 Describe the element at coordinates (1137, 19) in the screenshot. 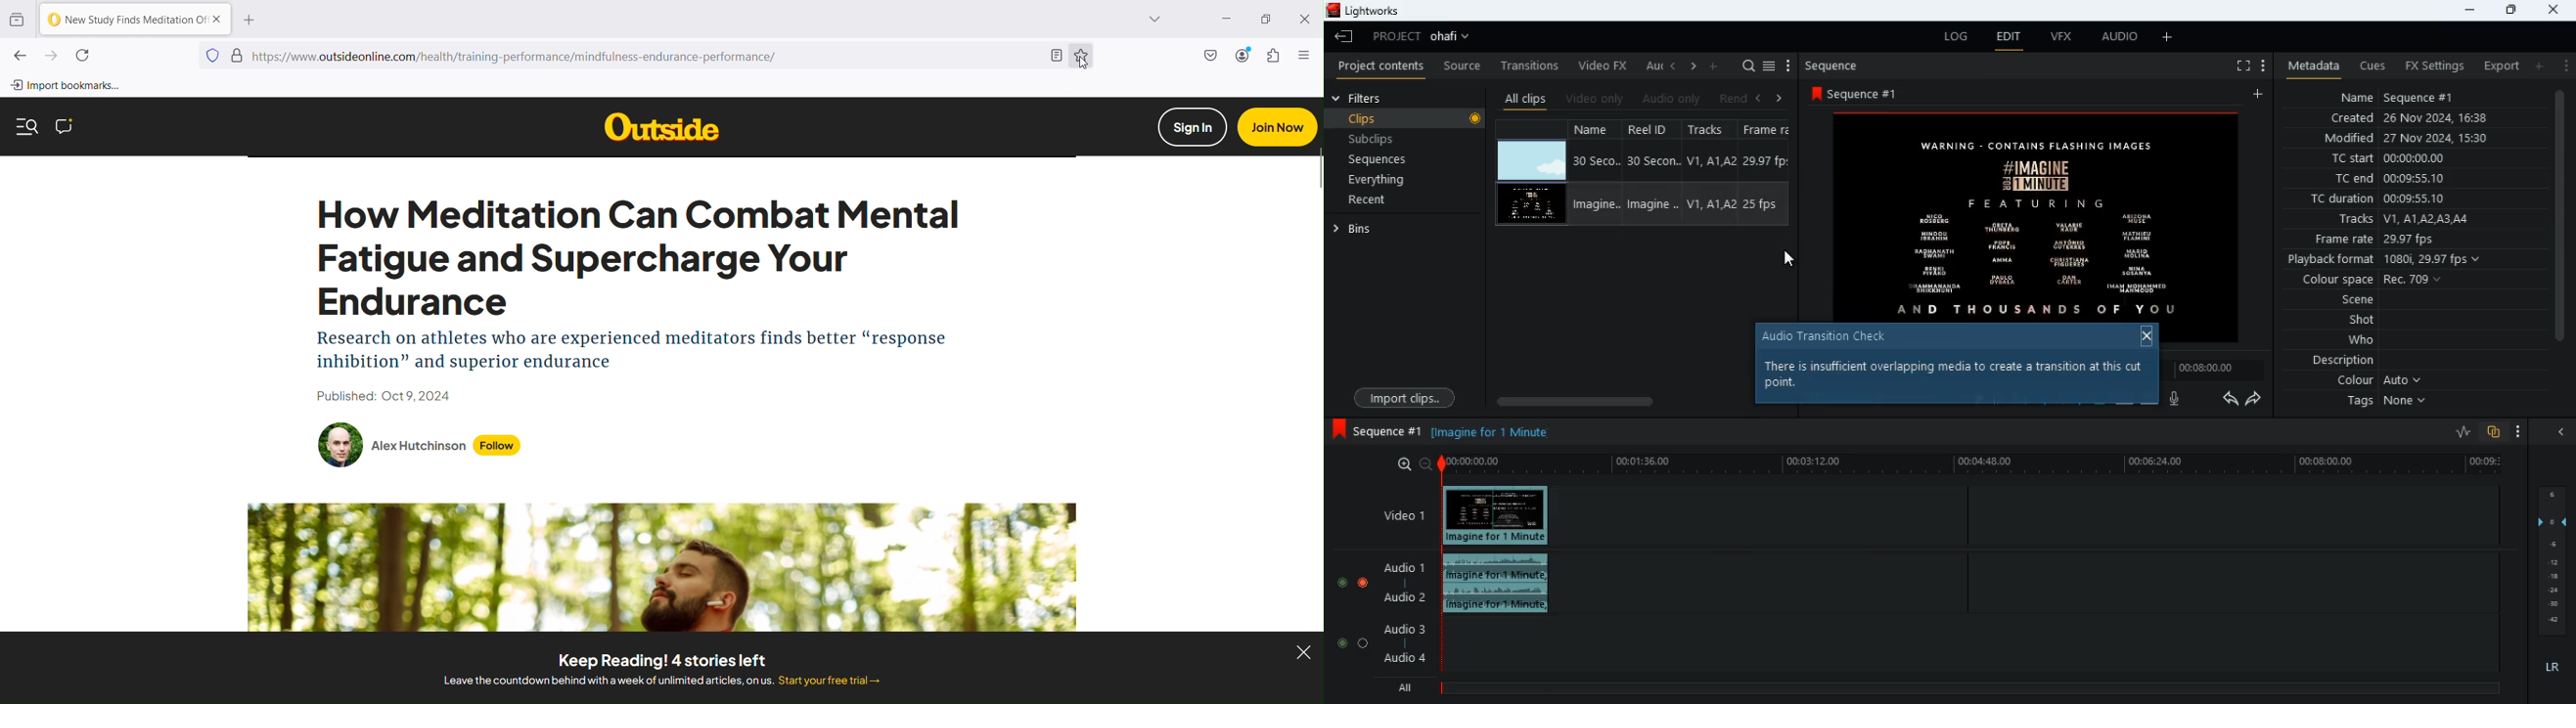

I see `List all tabs ` at that location.